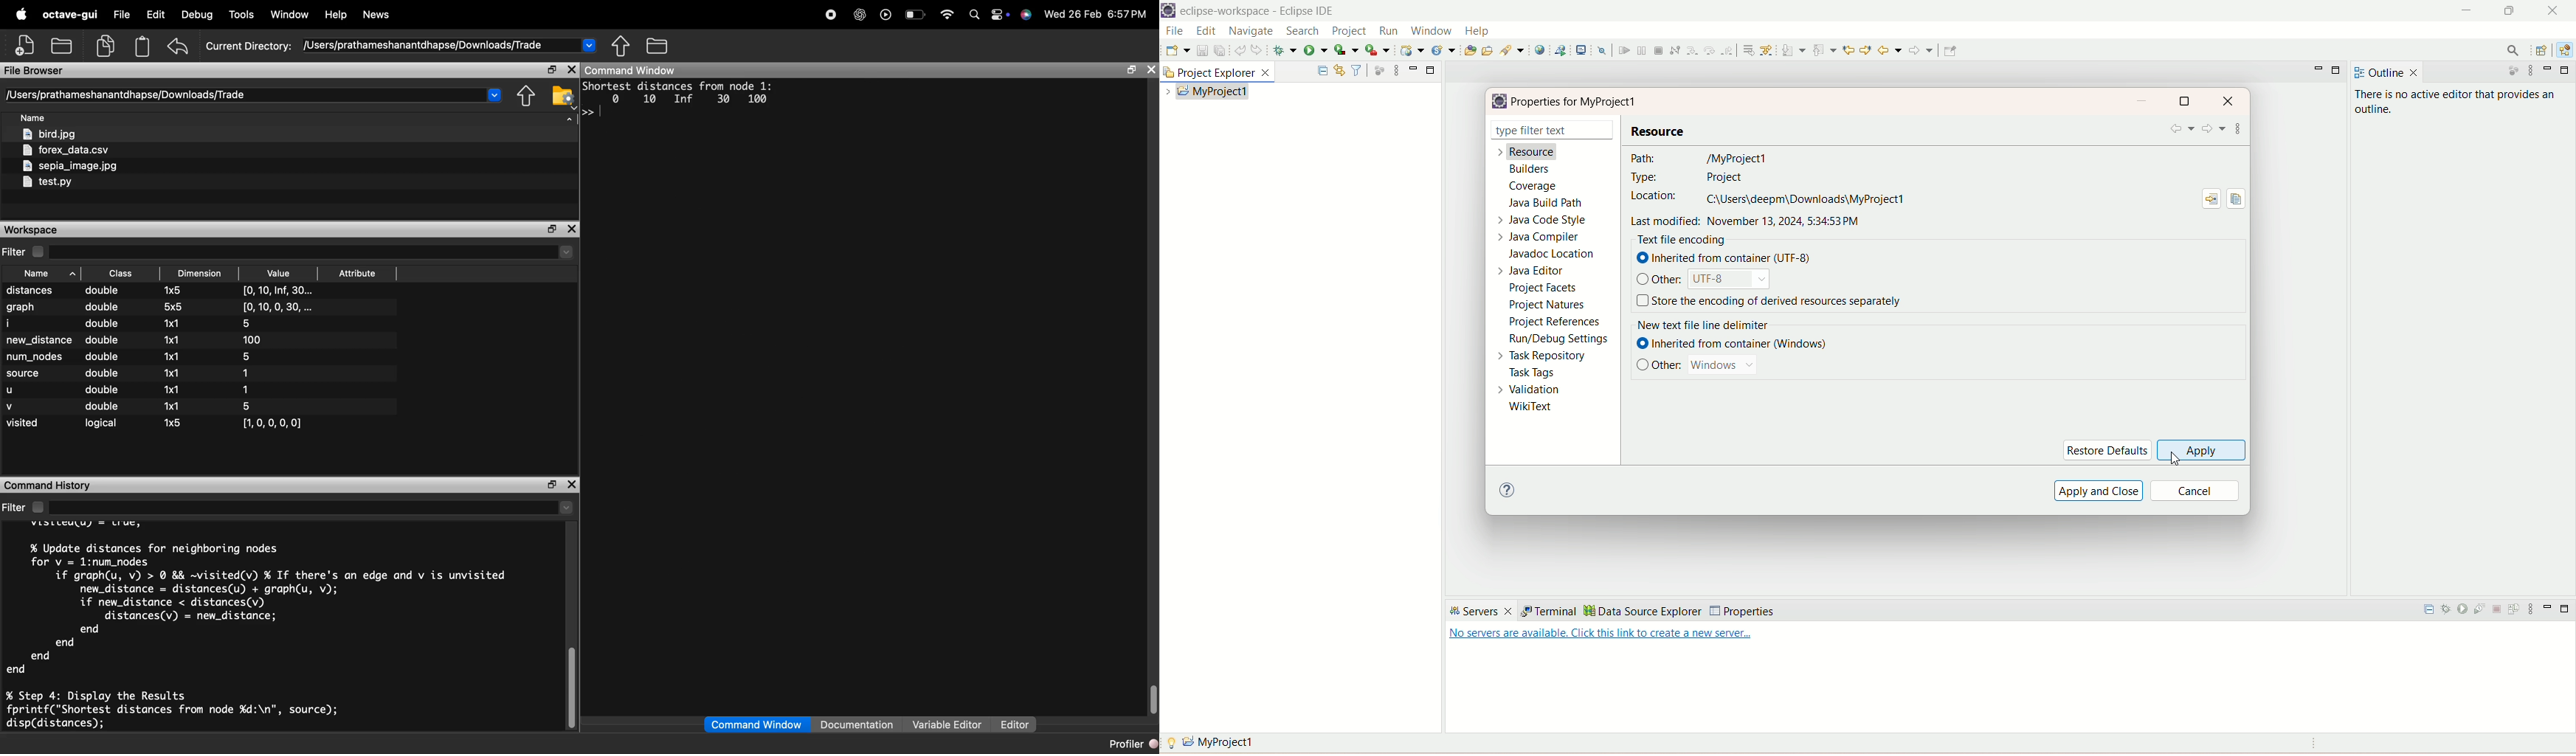 This screenshot has height=756, width=2576. I want to click on java code style, so click(1539, 220).